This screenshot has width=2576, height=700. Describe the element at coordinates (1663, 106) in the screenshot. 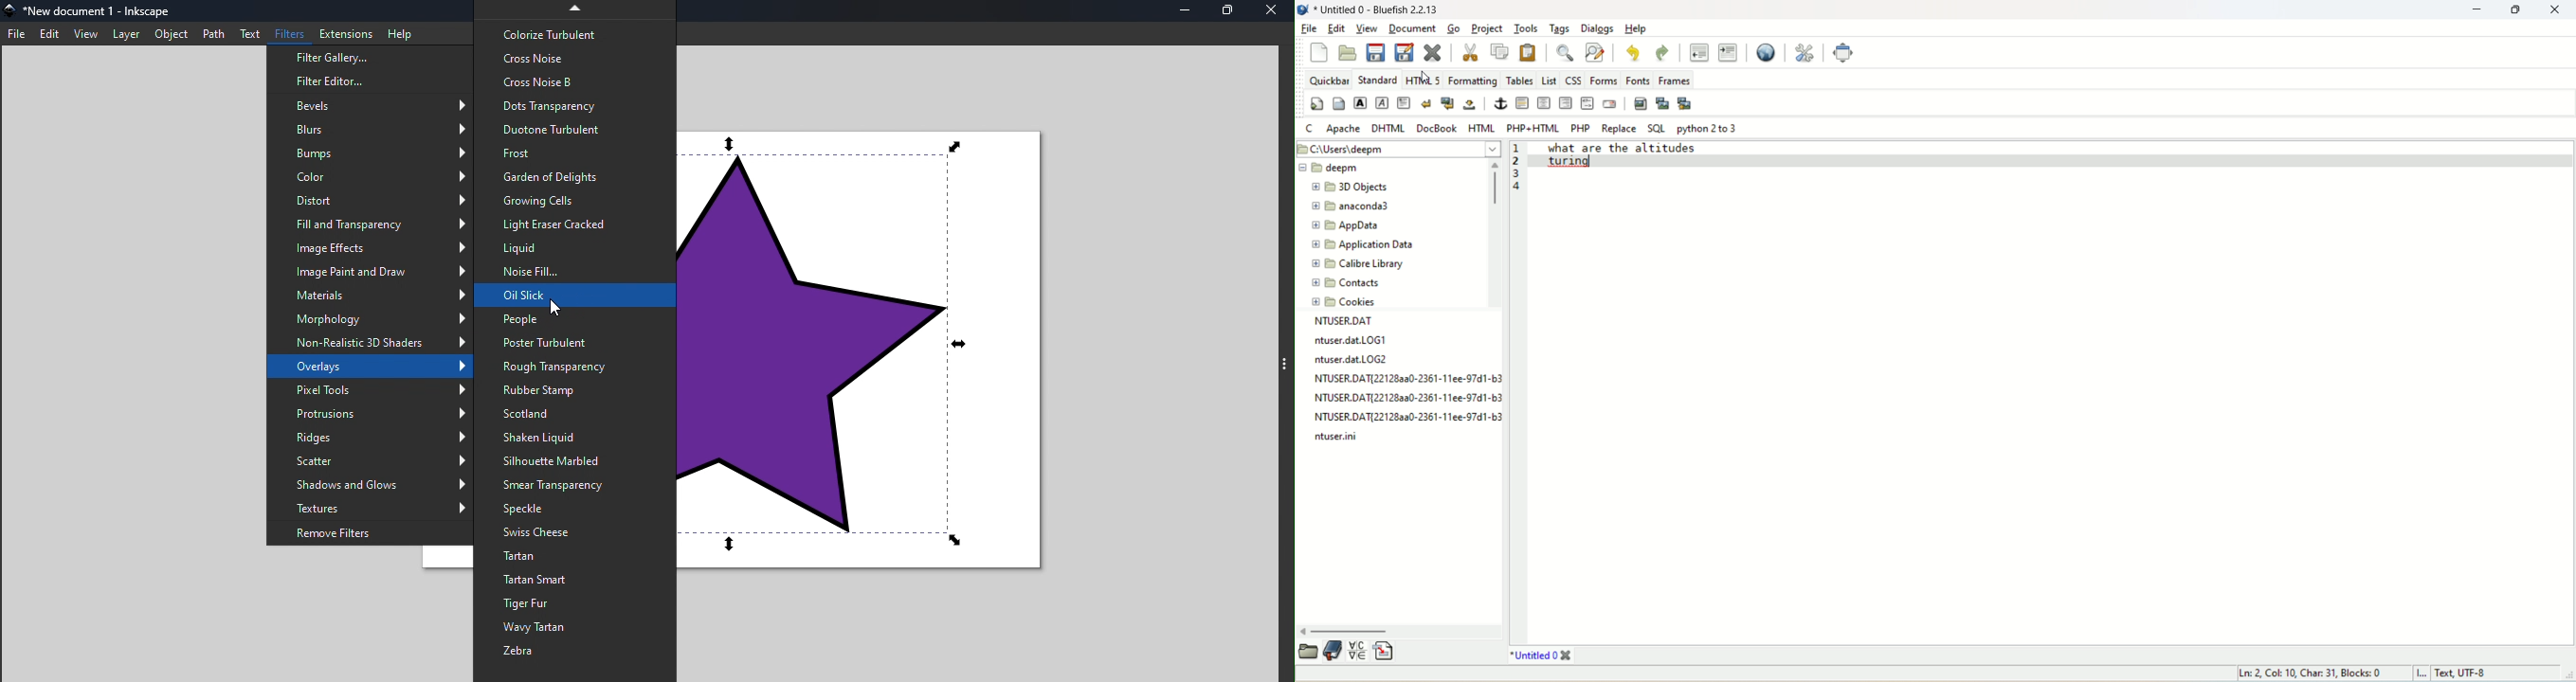

I see `insert thumbnail` at that location.